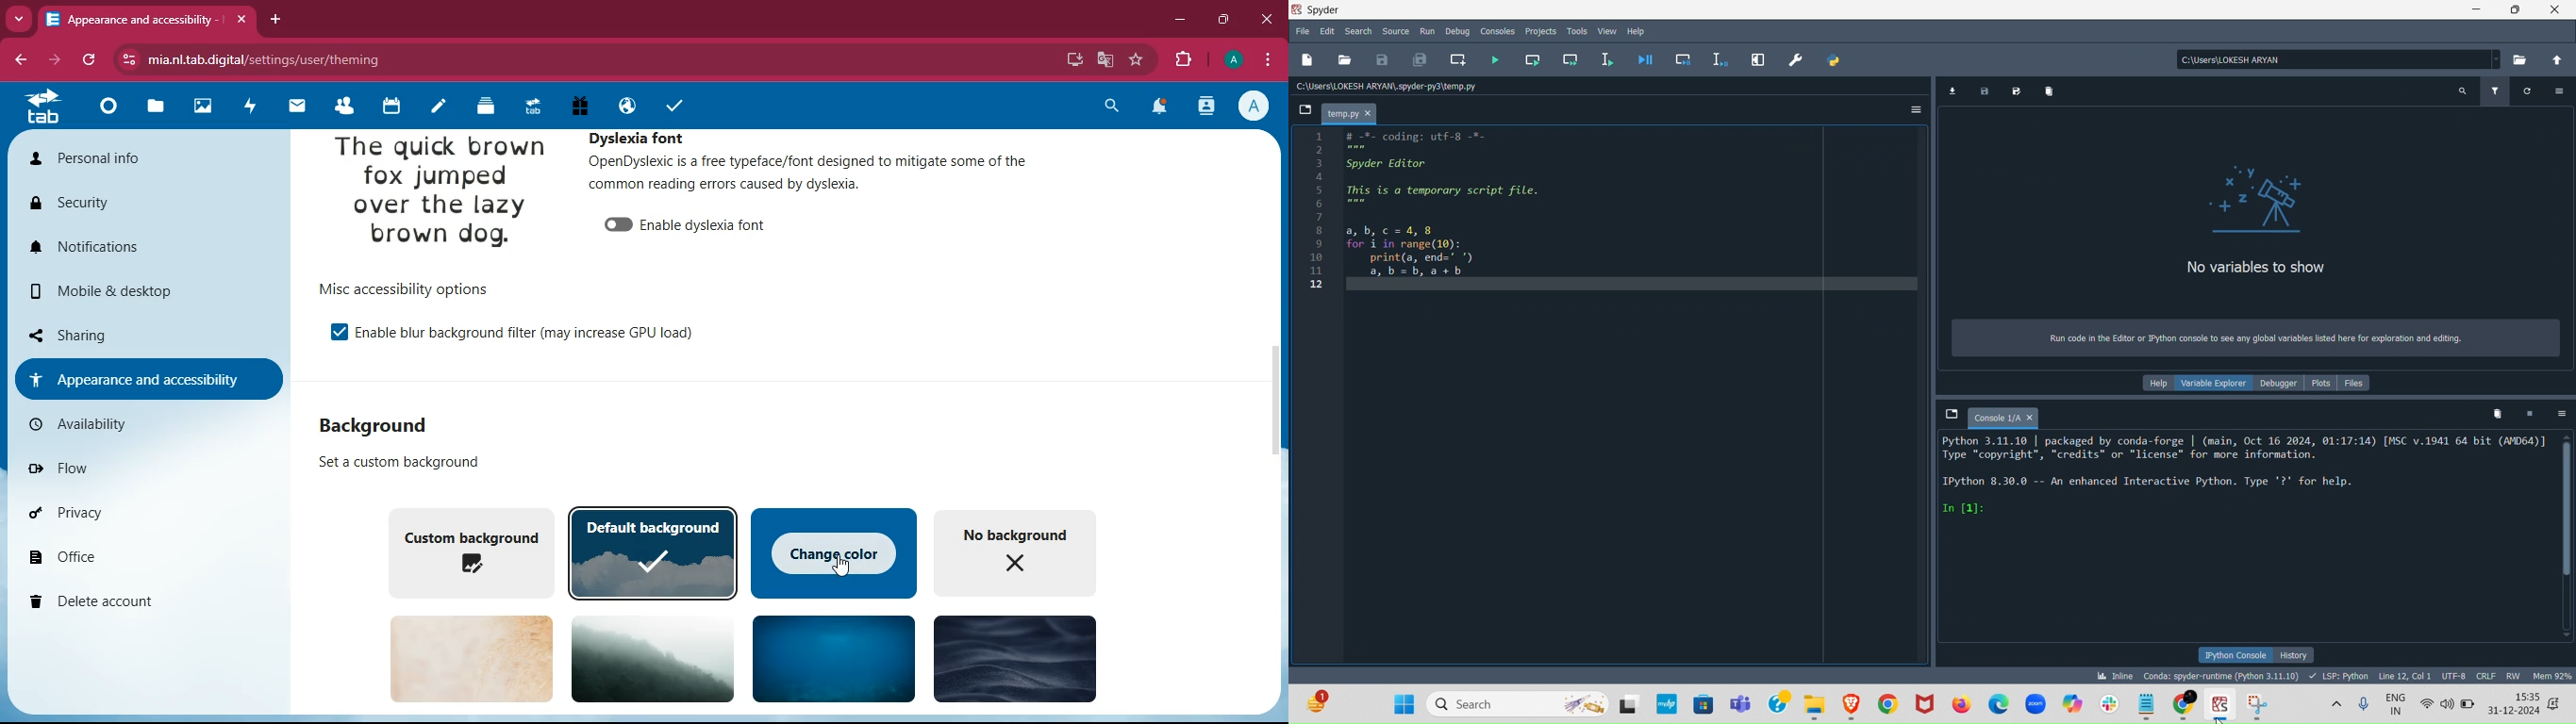  I want to click on Run current cell and go to the next one (Shift + Return), so click(1573, 58).